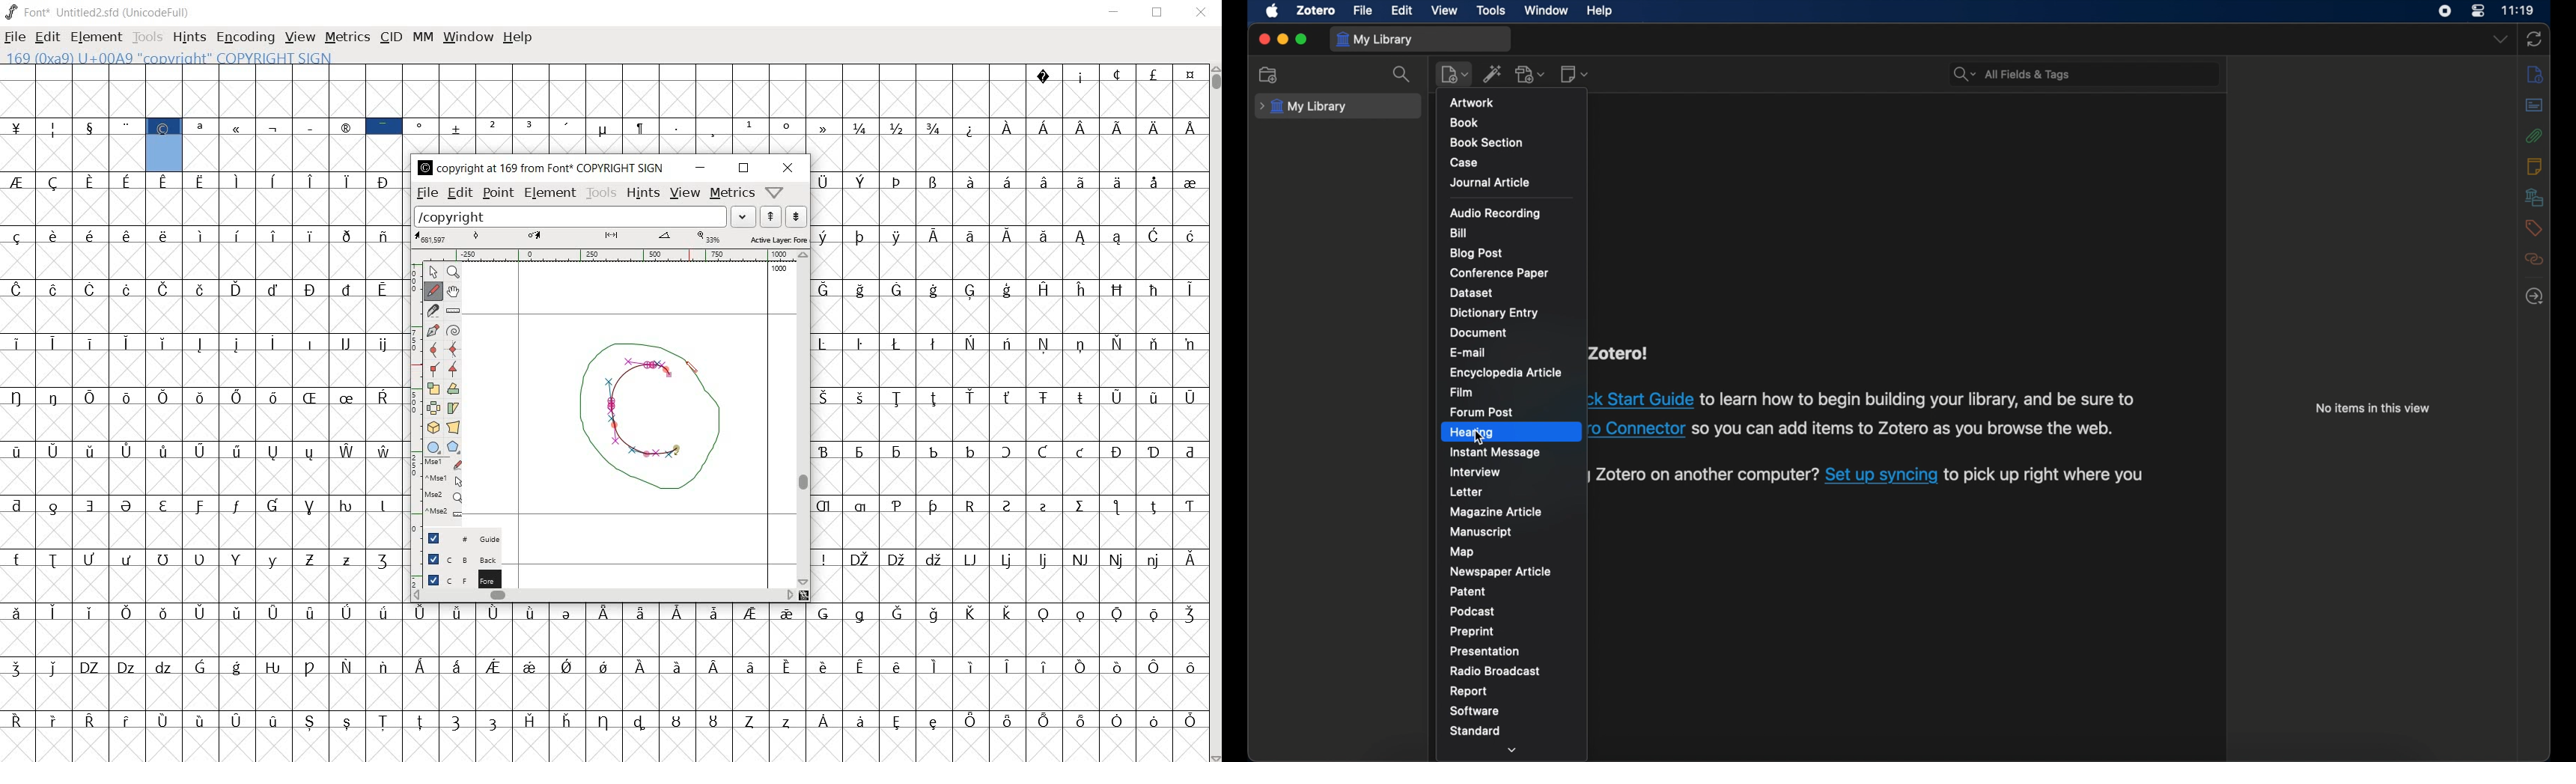  Describe the element at coordinates (1575, 73) in the screenshot. I see `new note` at that location.